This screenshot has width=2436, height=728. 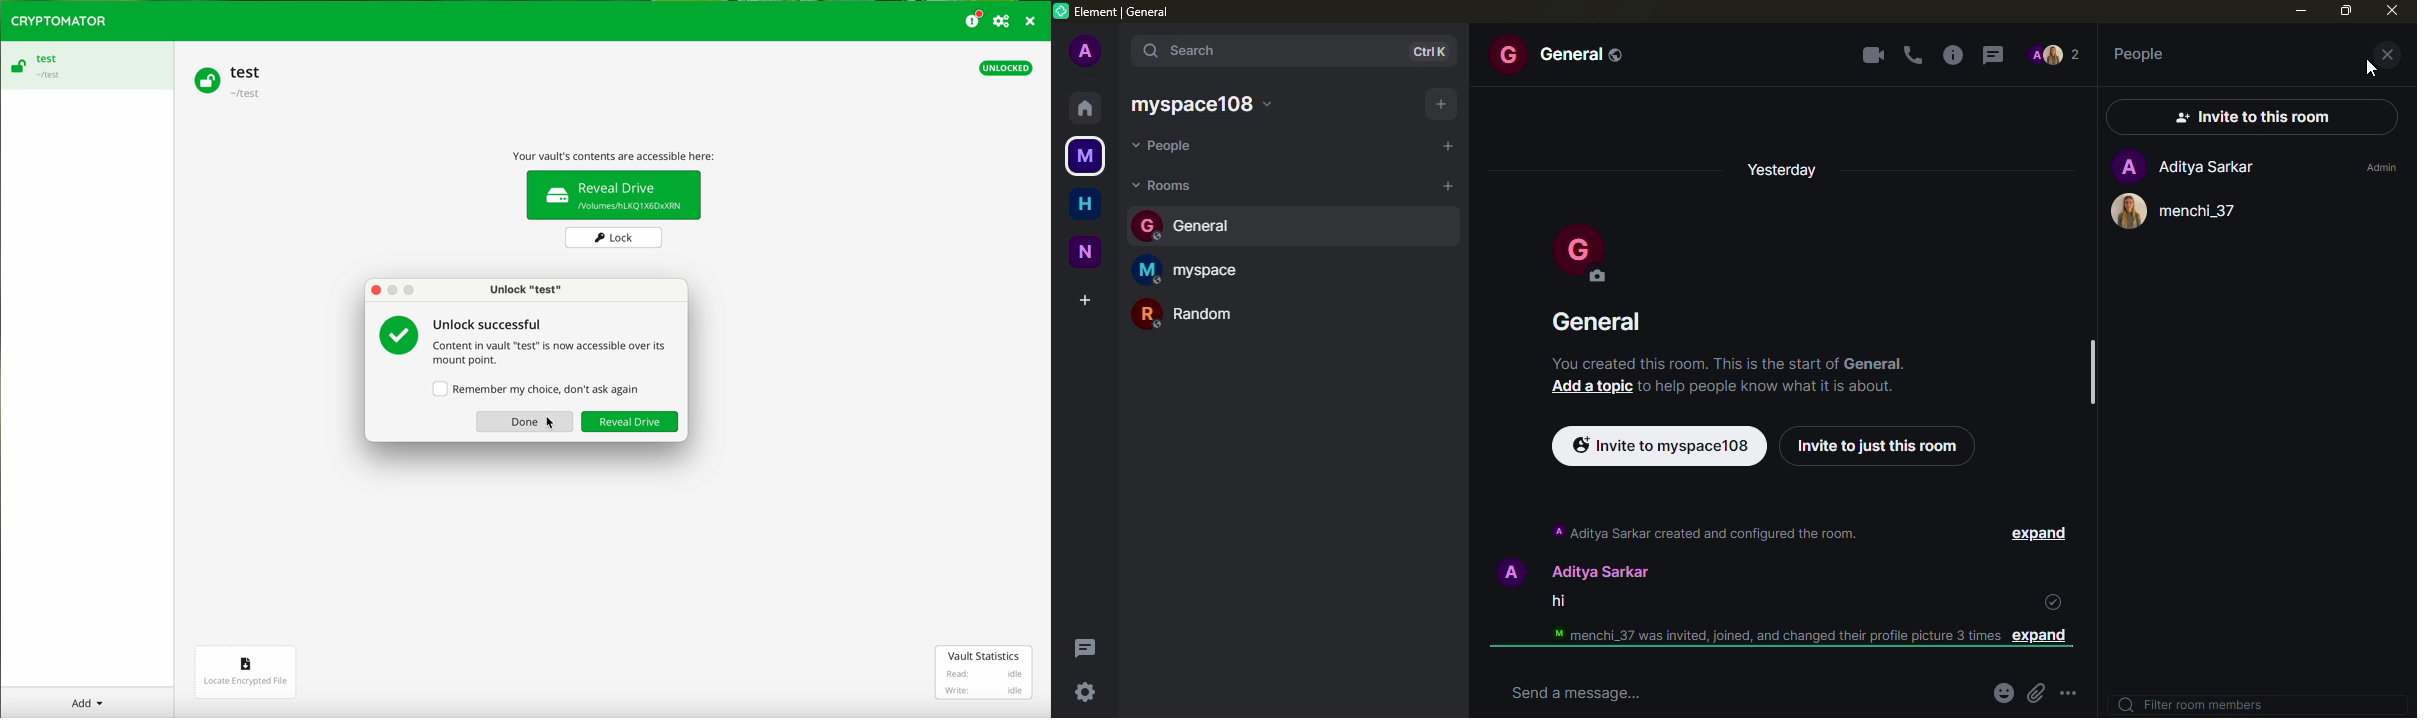 I want to click on minimize, so click(x=2298, y=10).